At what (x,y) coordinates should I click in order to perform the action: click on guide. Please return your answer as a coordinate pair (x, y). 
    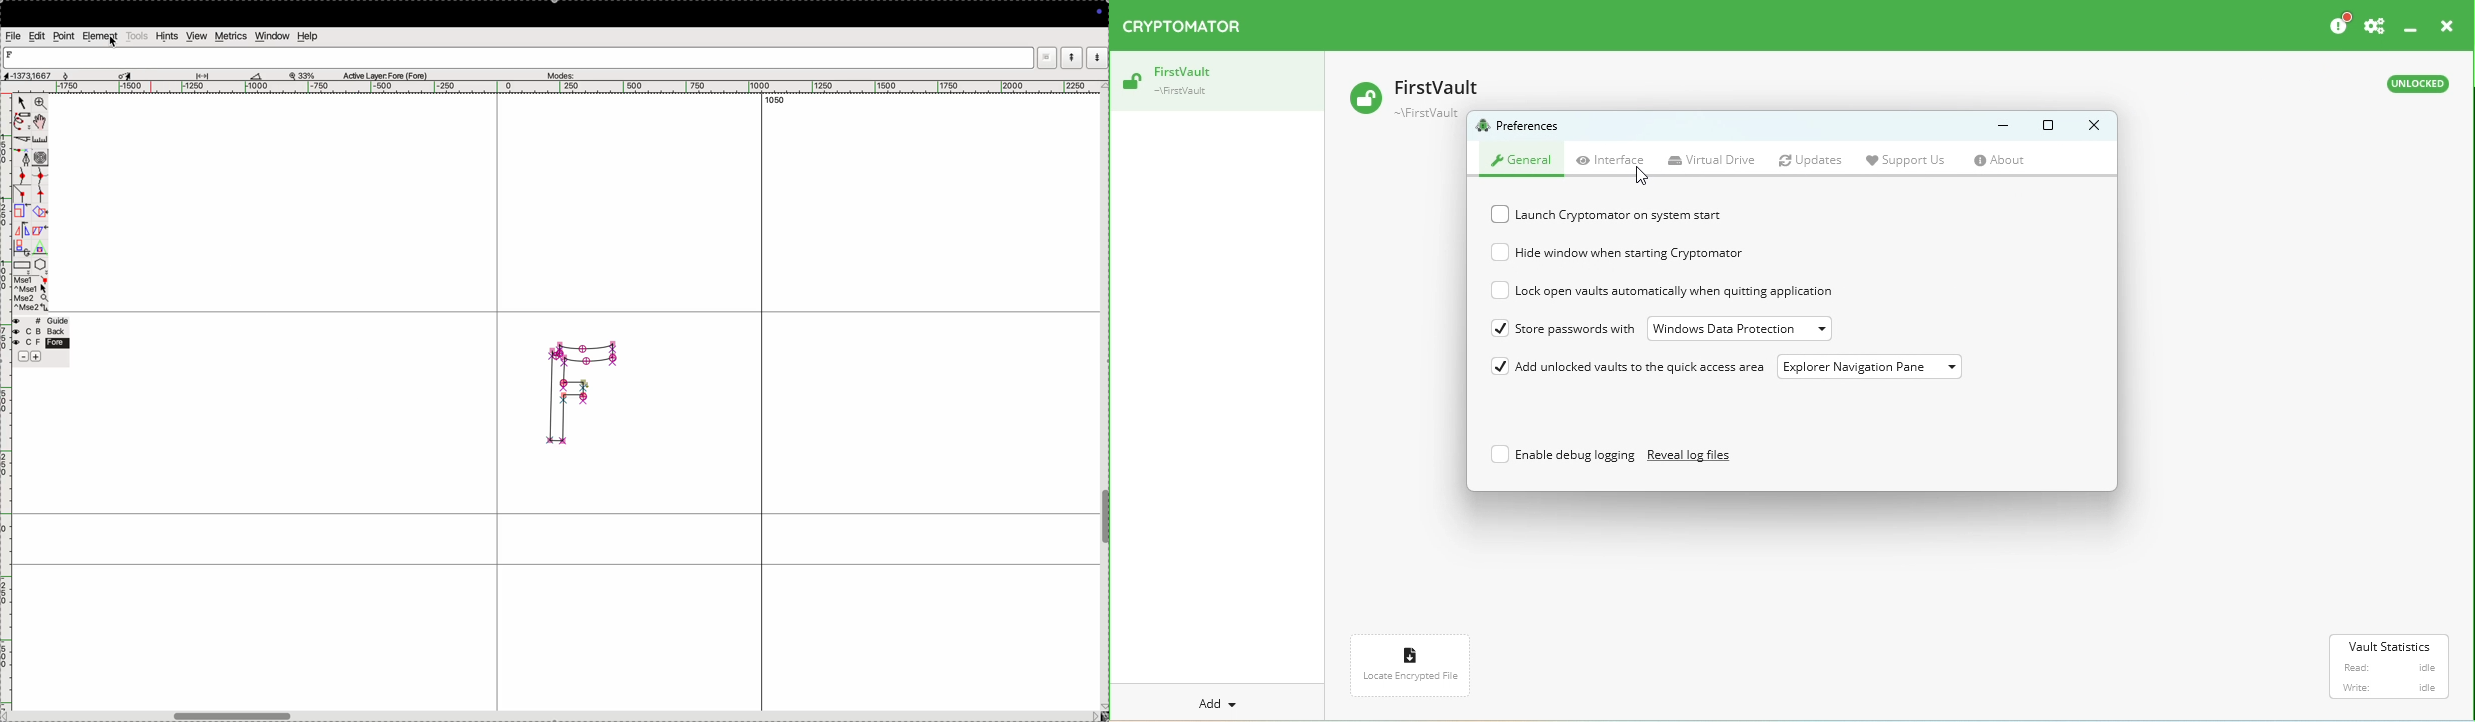
    Looking at the image, I should click on (40, 321).